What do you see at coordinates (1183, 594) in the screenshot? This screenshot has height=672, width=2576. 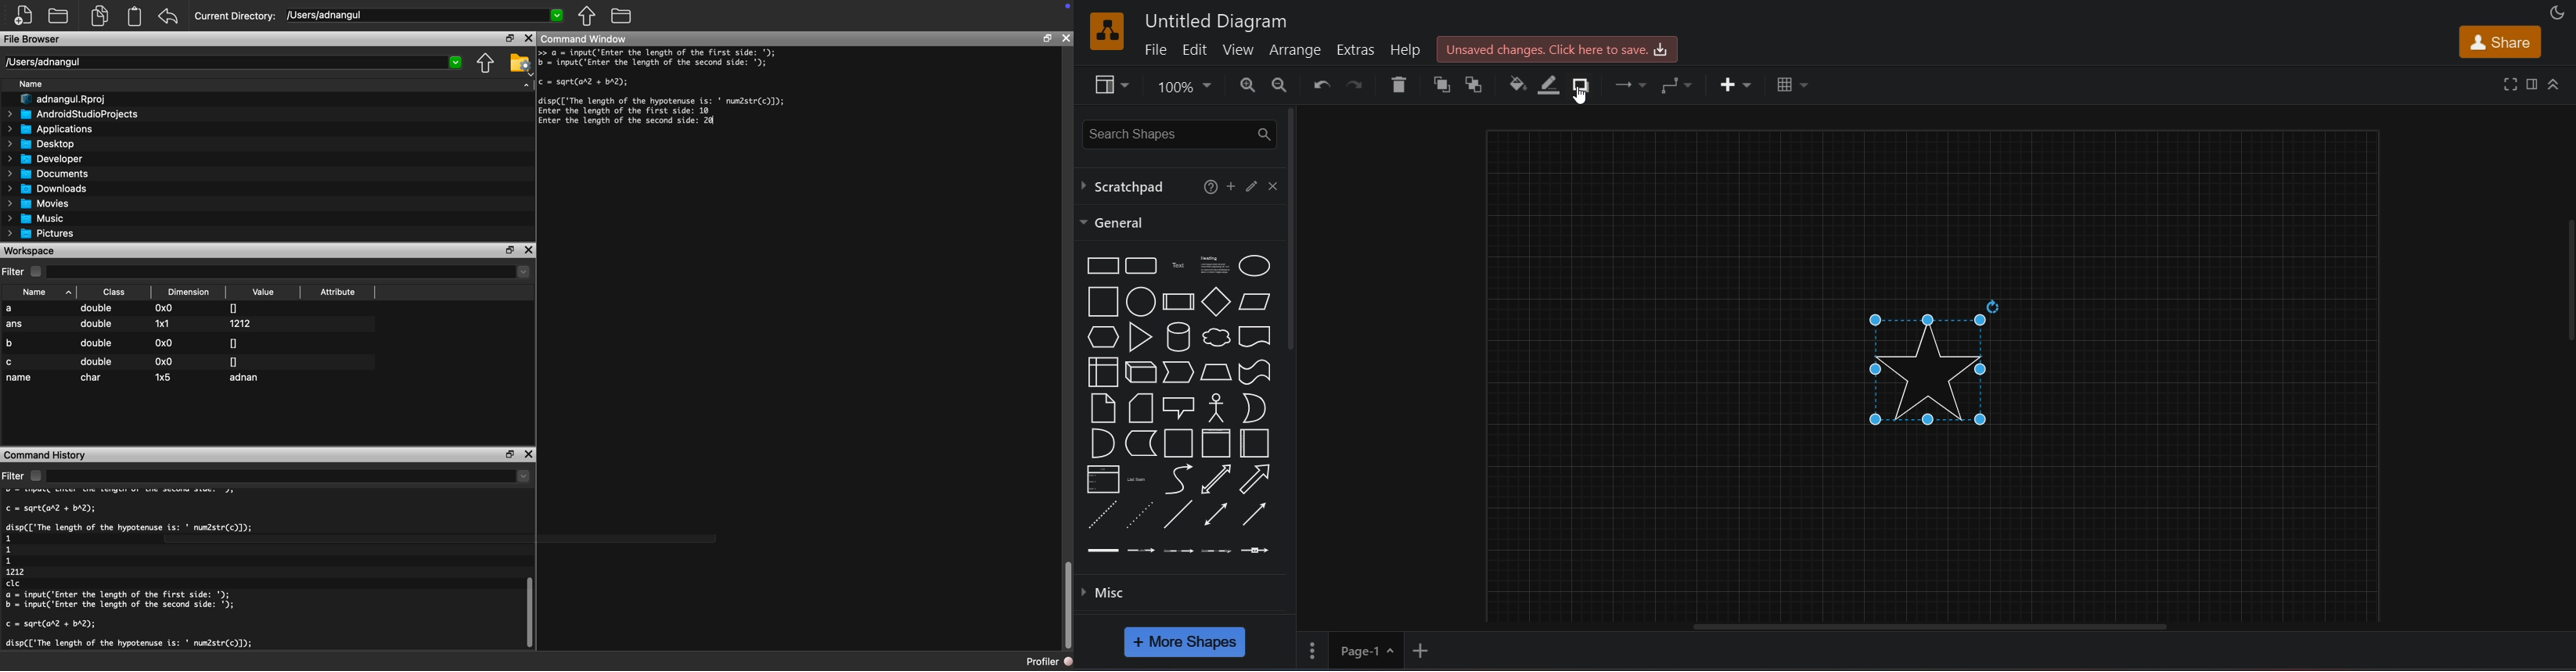 I see `misc` at bounding box center [1183, 594].